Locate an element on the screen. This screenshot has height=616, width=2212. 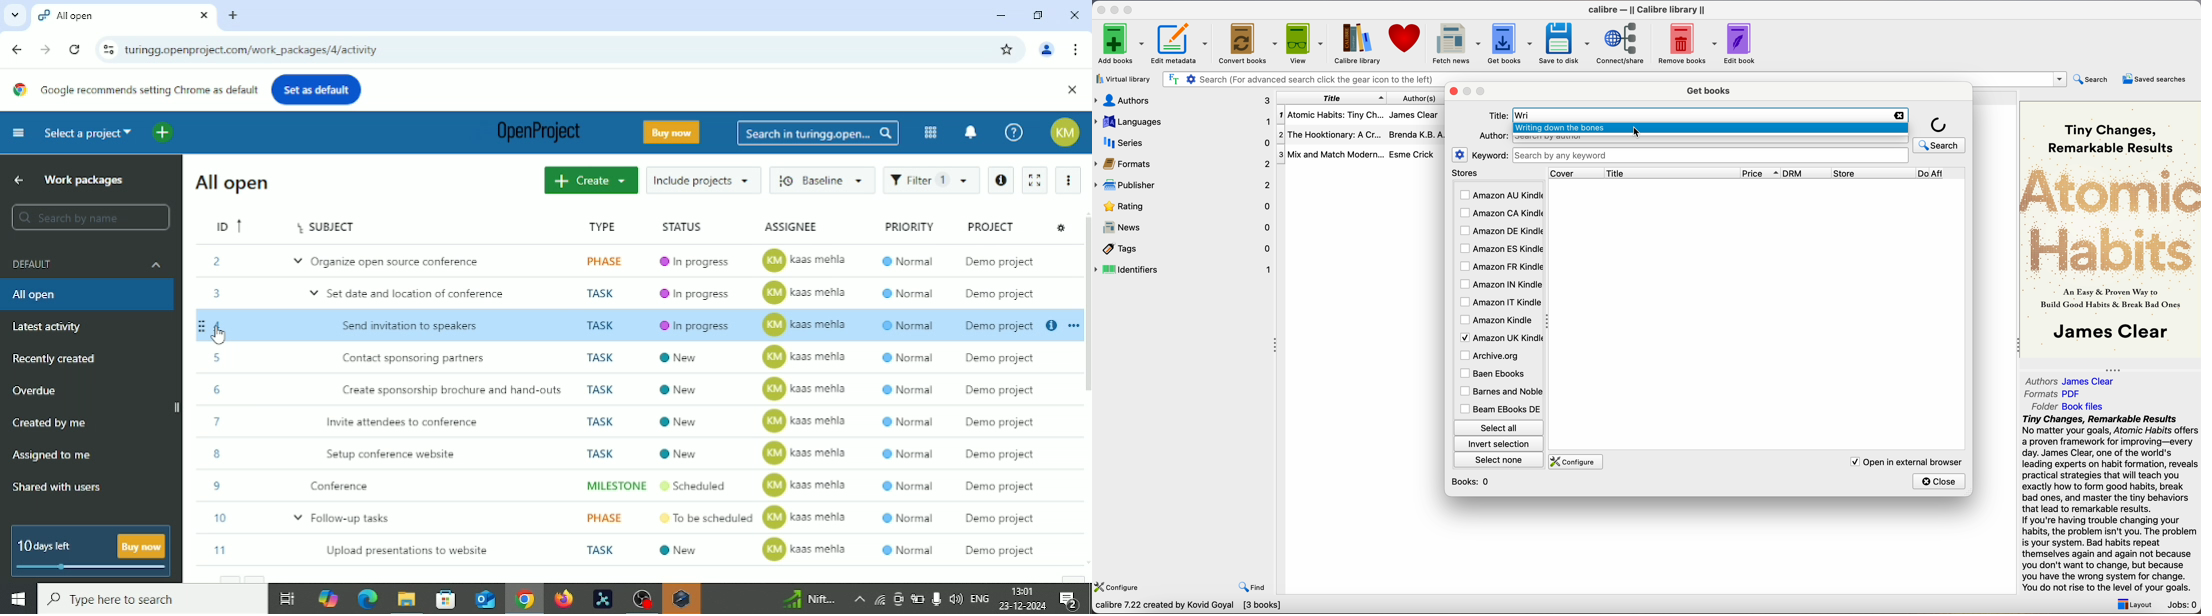
Forward is located at coordinates (45, 49).